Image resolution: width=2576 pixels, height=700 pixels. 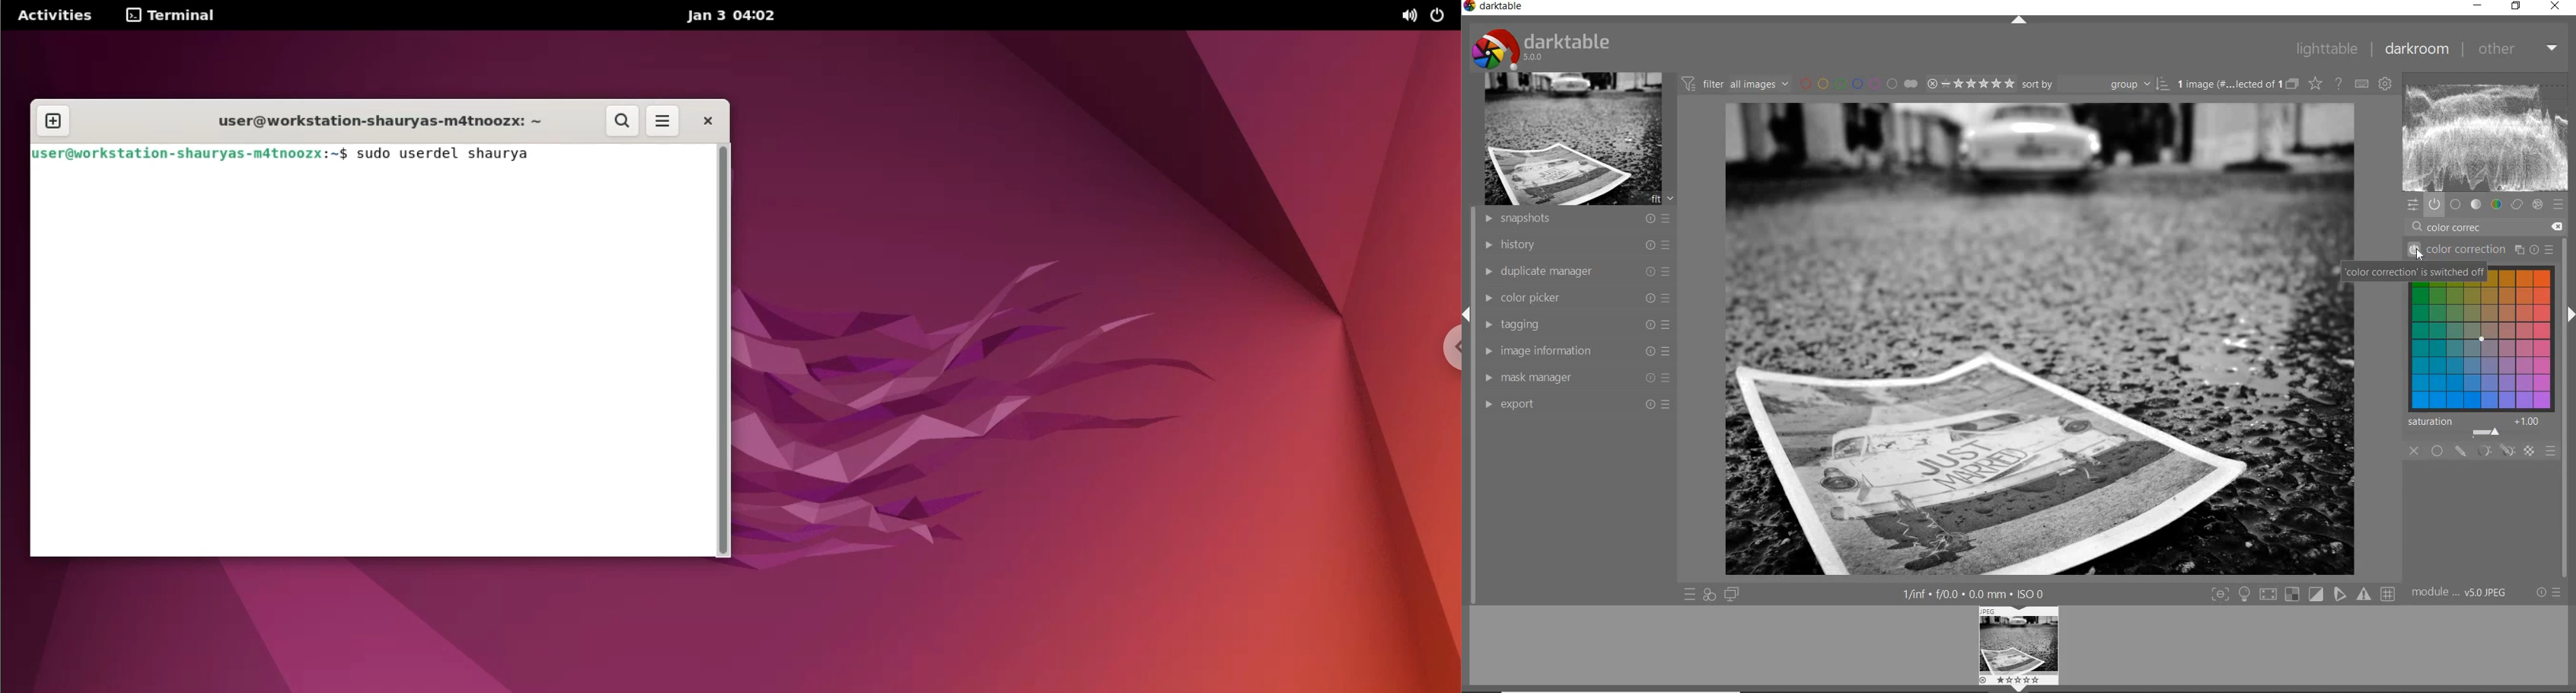 What do you see at coordinates (193, 152) in the screenshot?
I see `user@workstation-shauryas-m4tnoozx:~$ ` at bounding box center [193, 152].